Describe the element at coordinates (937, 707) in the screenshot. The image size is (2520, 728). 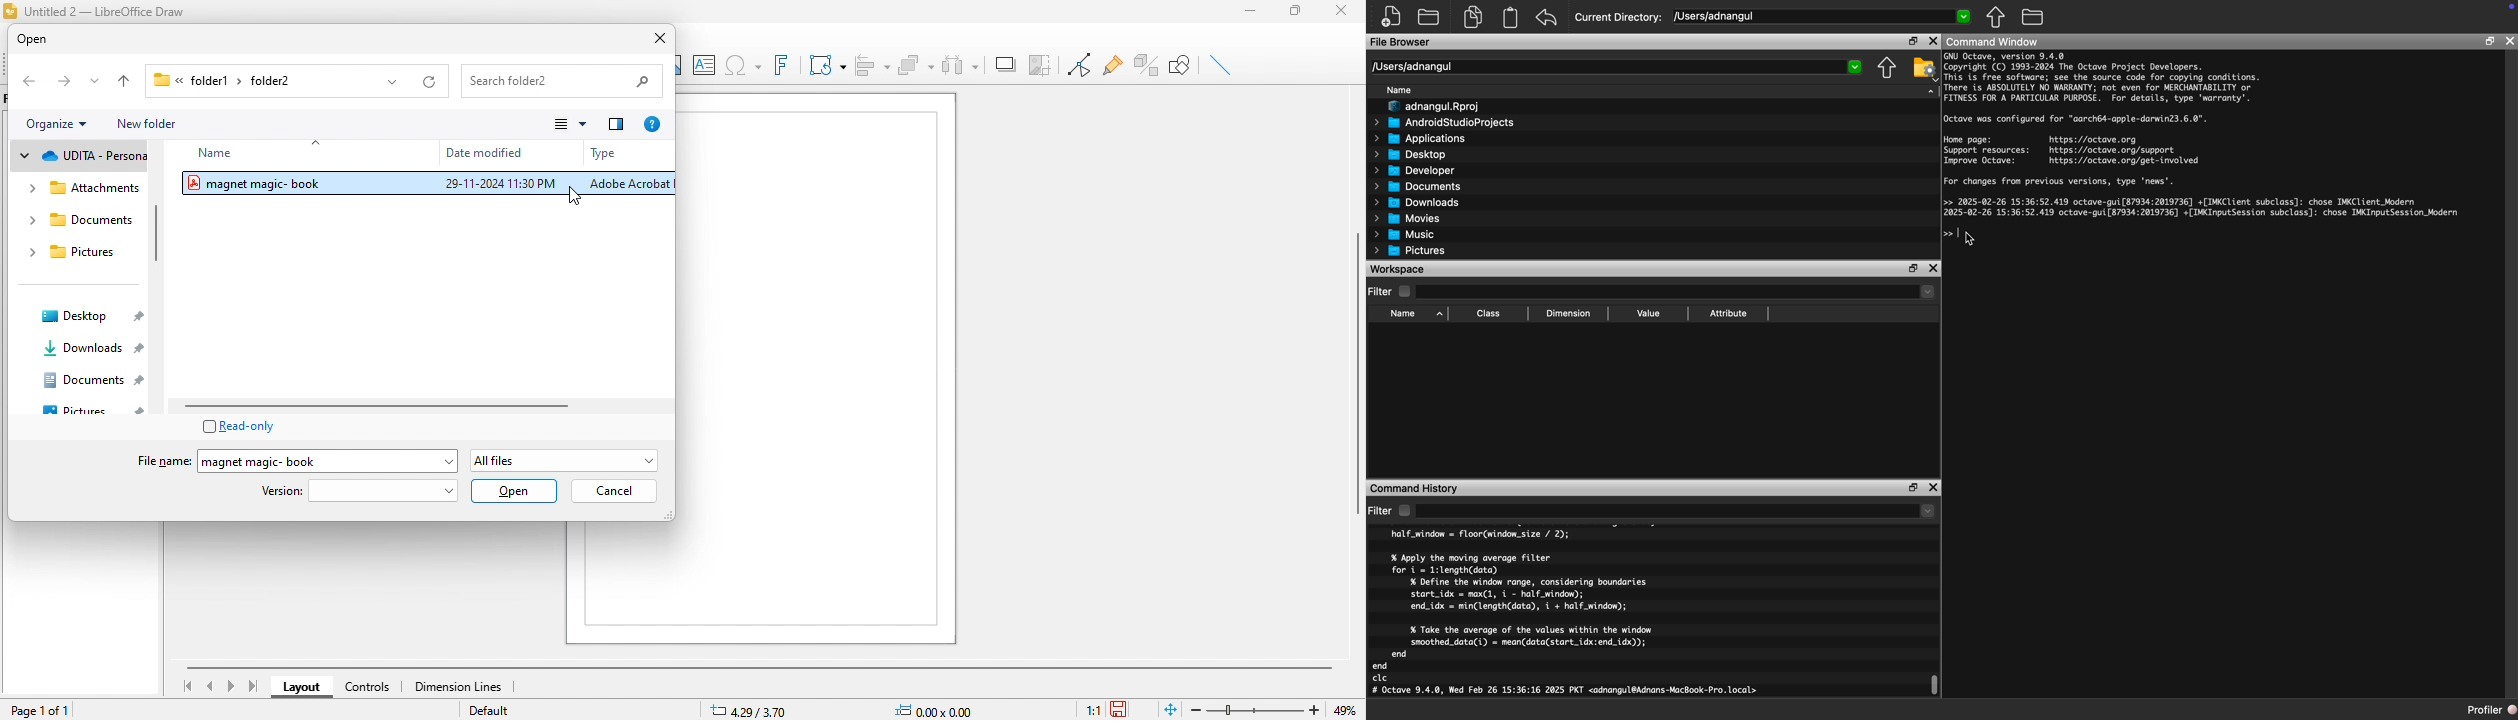
I see `0.00x0.00` at that location.